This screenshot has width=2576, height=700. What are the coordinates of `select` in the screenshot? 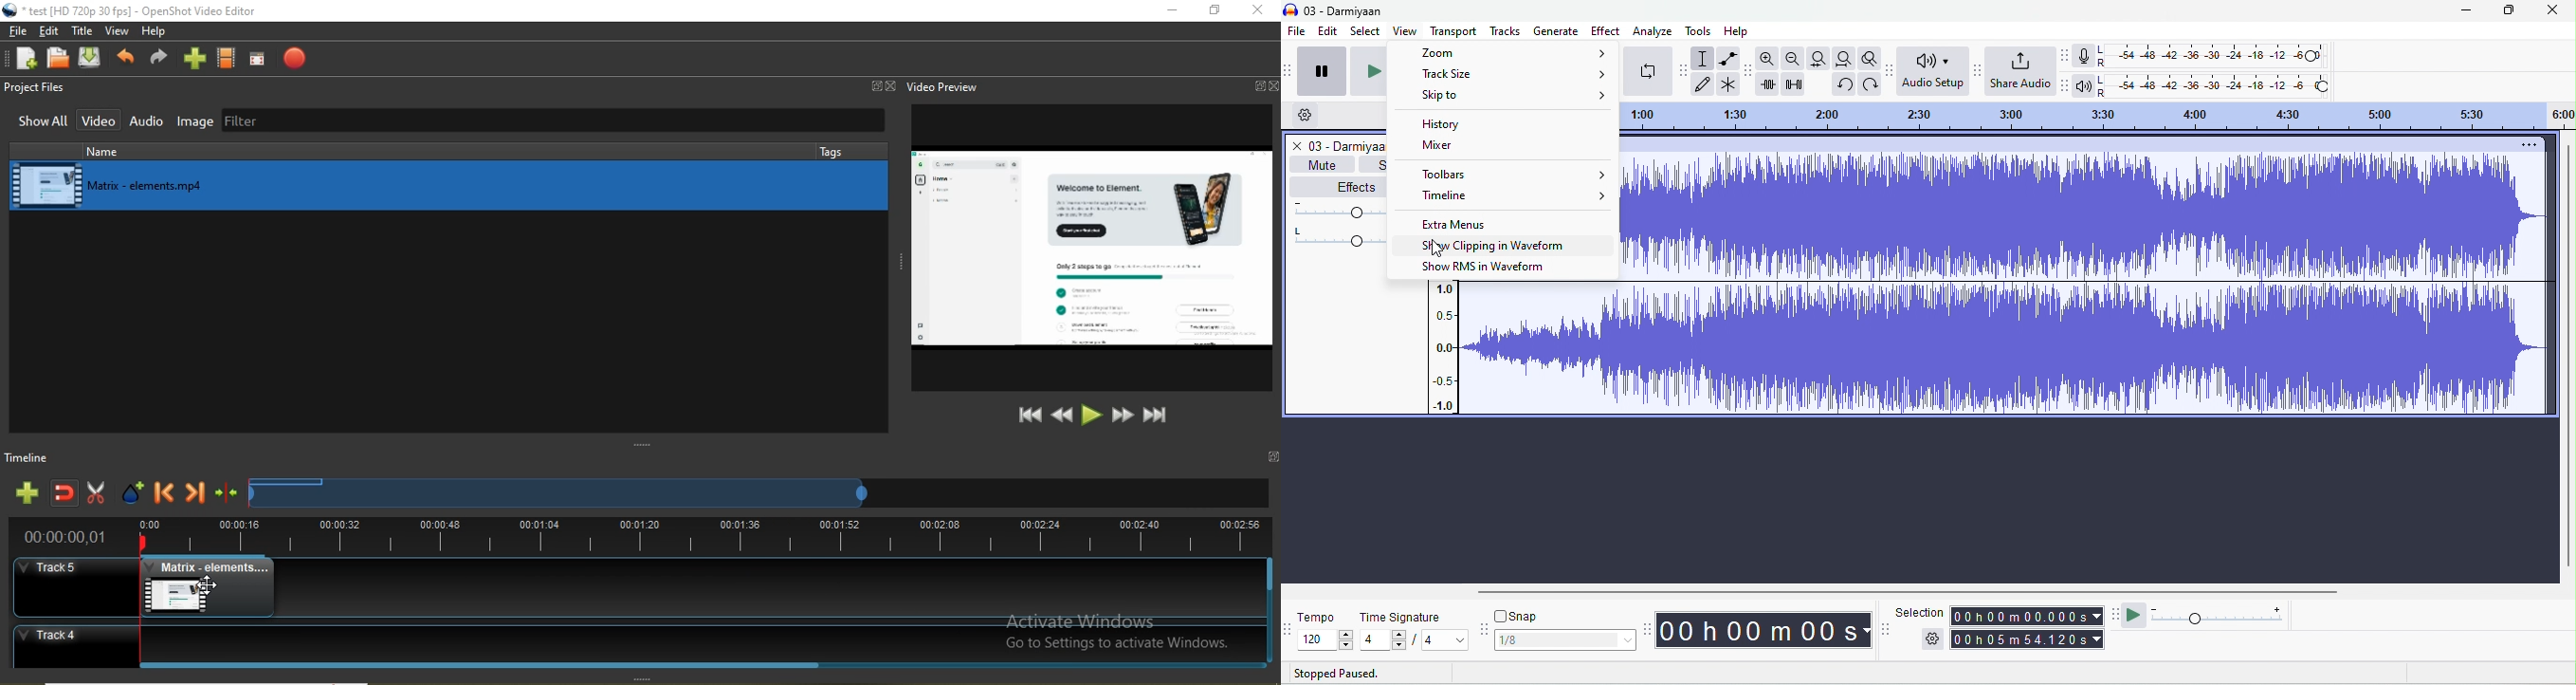 It's located at (1364, 32).